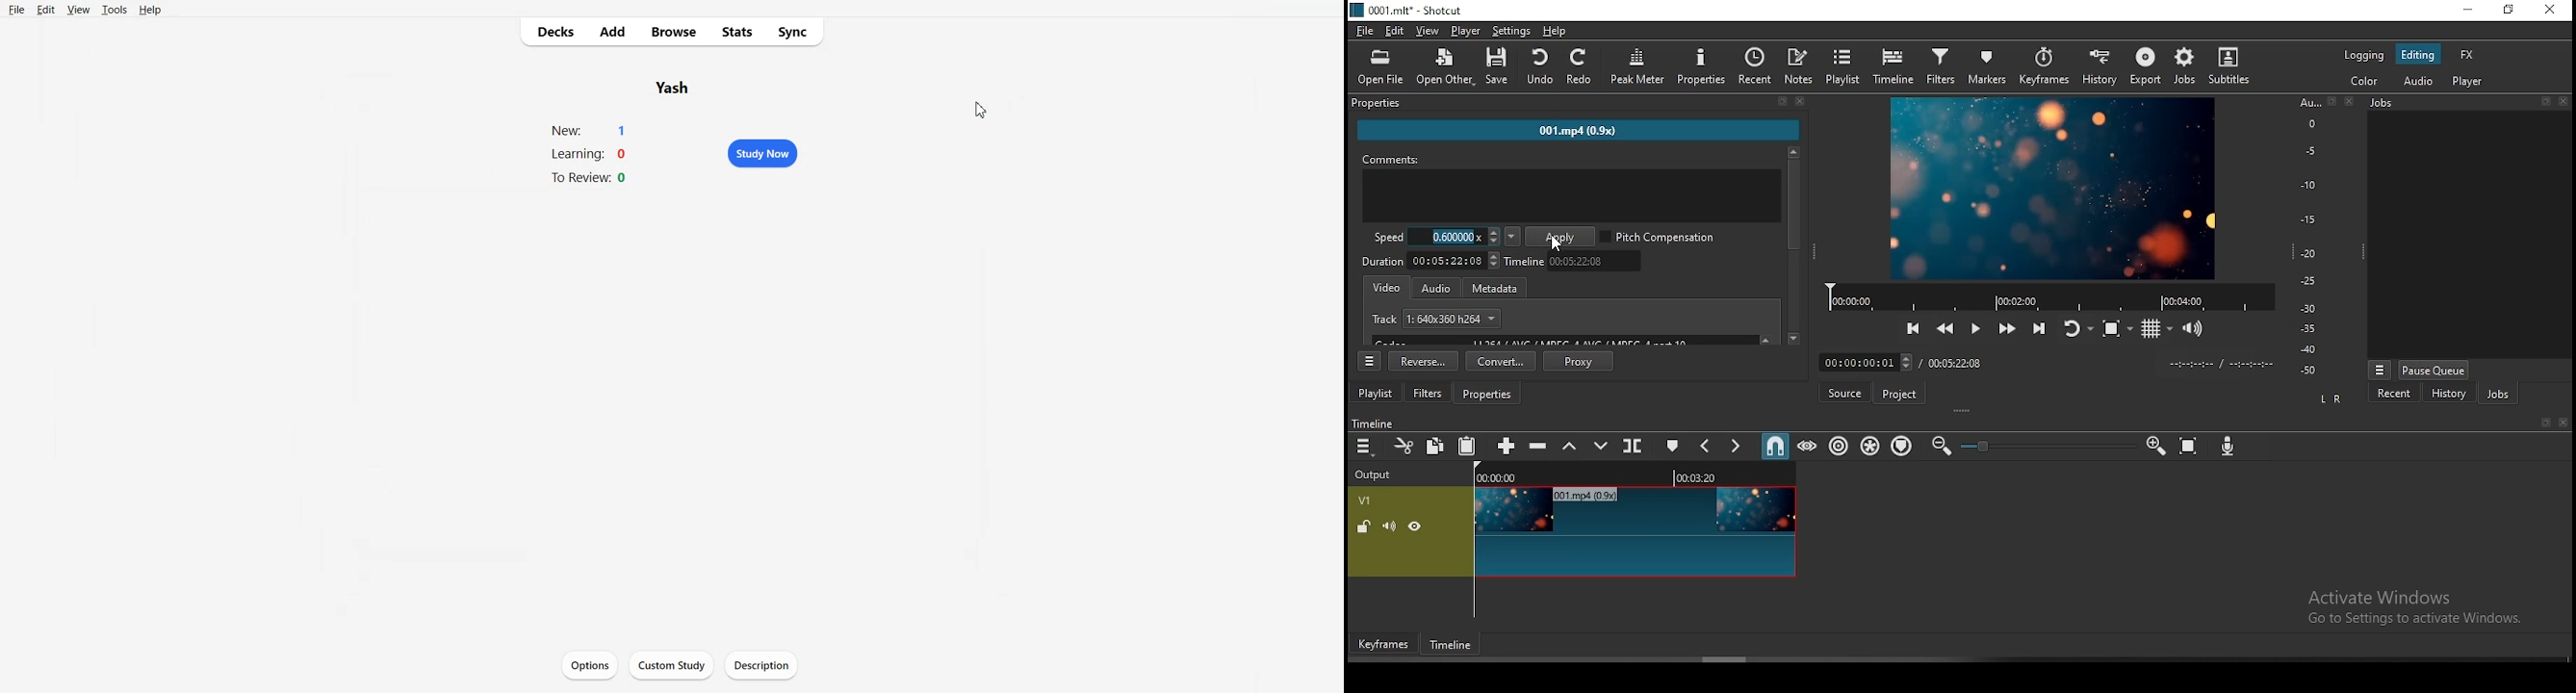 This screenshot has width=2576, height=700. I want to click on timer, so click(2220, 364).